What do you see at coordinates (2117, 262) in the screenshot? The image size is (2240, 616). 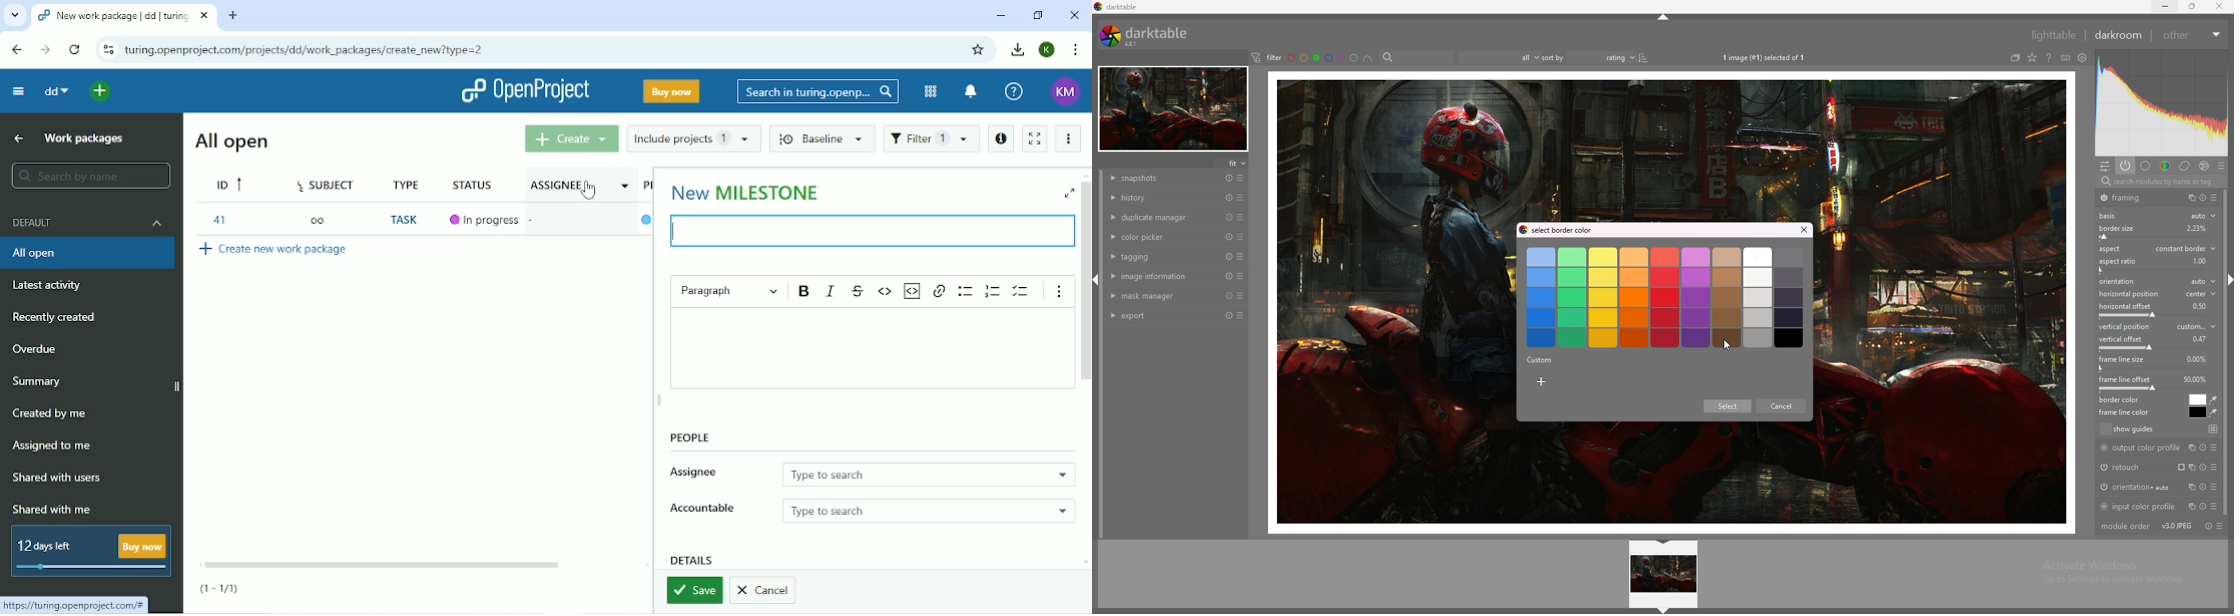 I see `aspect ratio` at bounding box center [2117, 262].